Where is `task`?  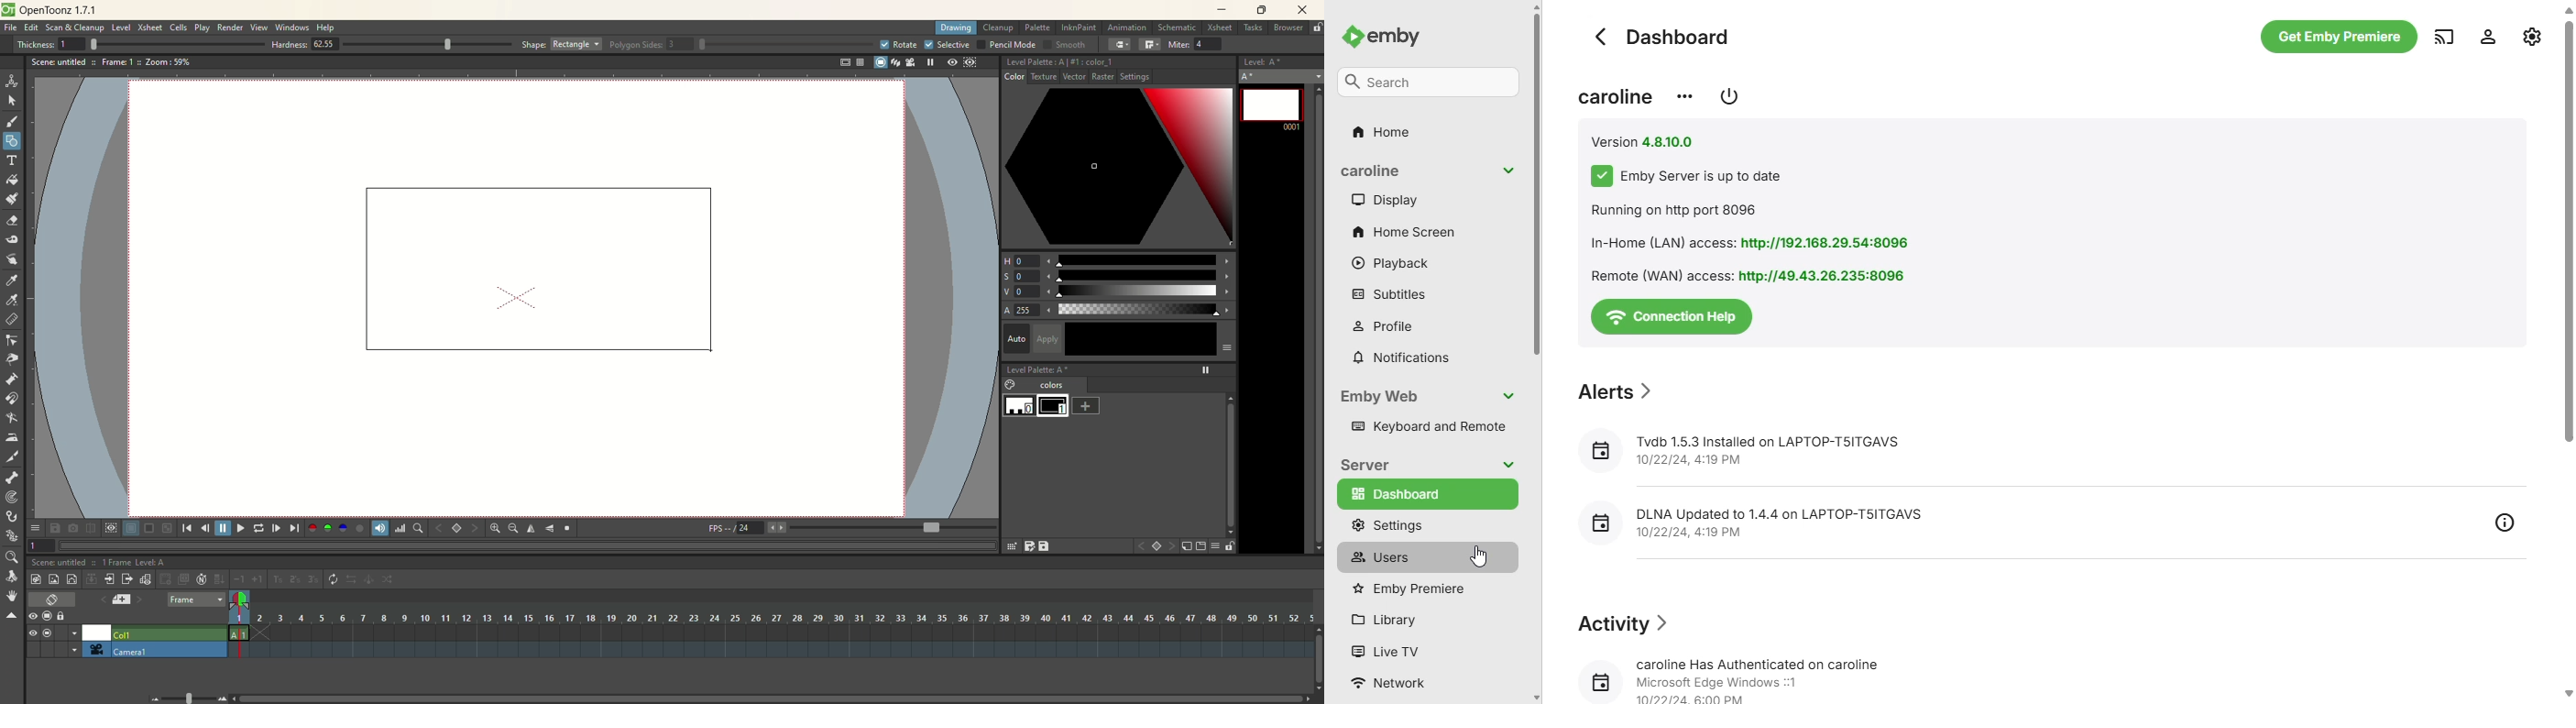 task is located at coordinates (1252, 30).